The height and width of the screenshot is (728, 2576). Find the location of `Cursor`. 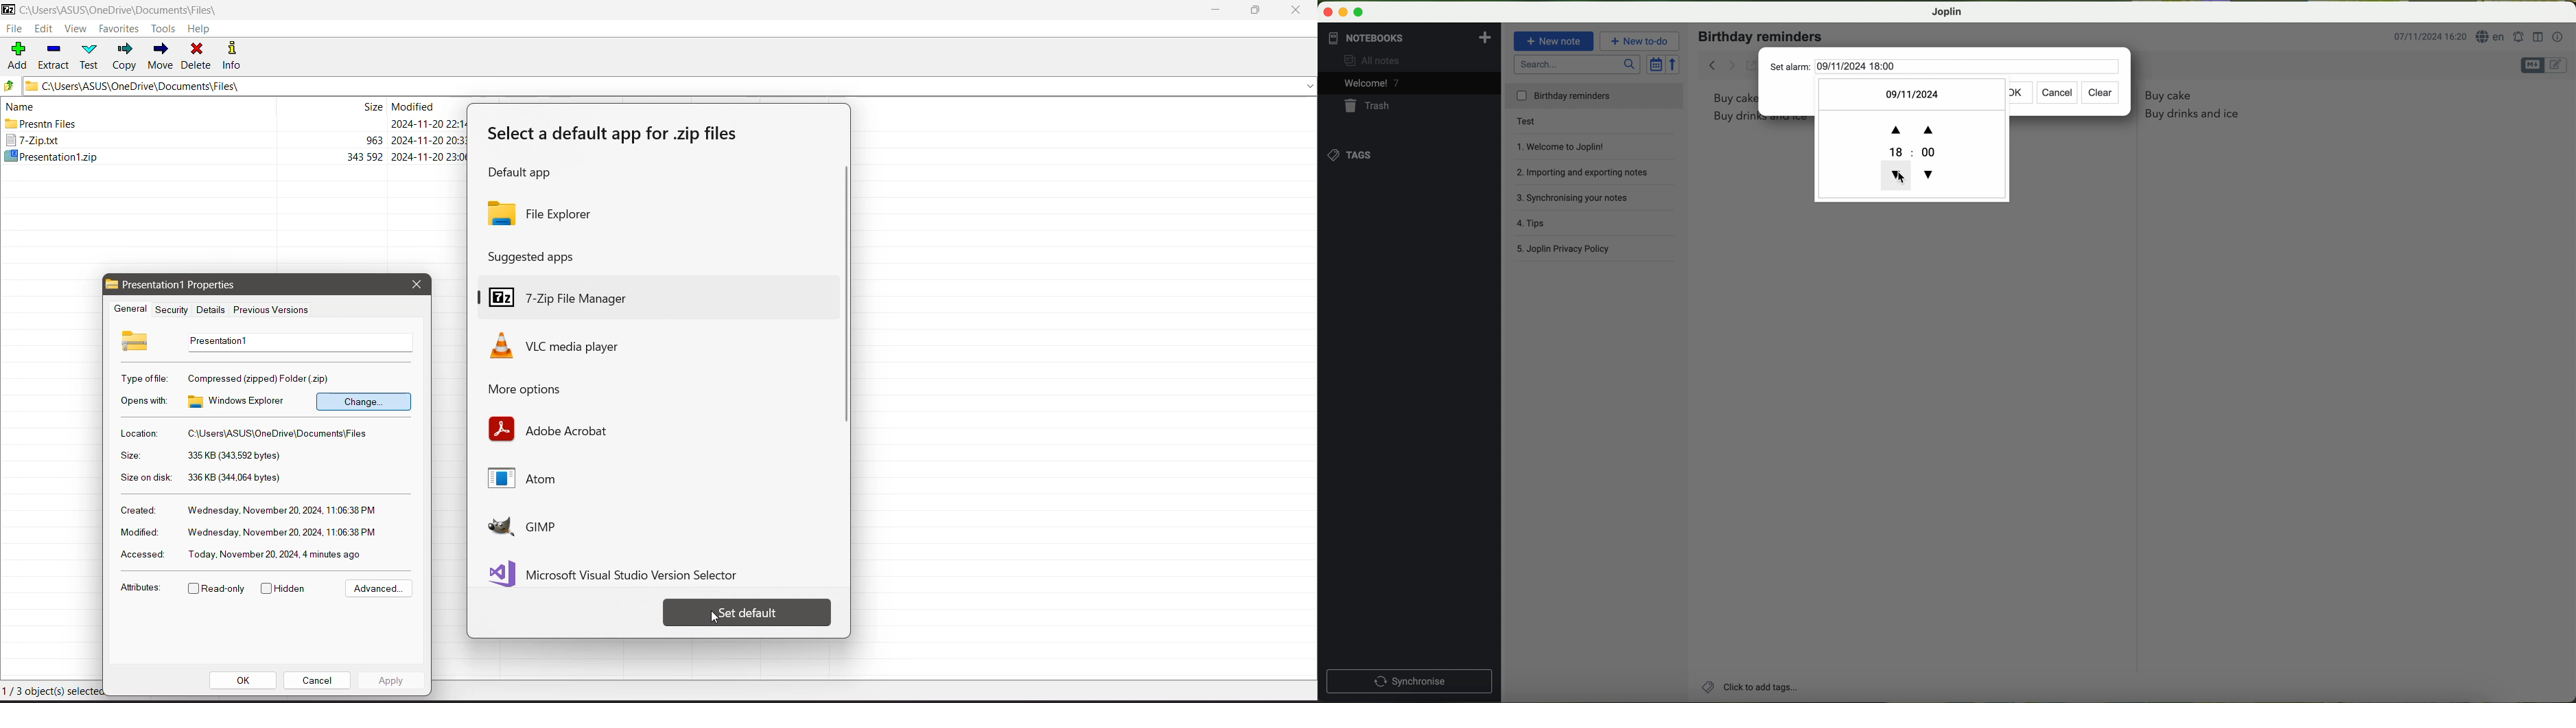

Cursor is located at coordinates (712, 618).